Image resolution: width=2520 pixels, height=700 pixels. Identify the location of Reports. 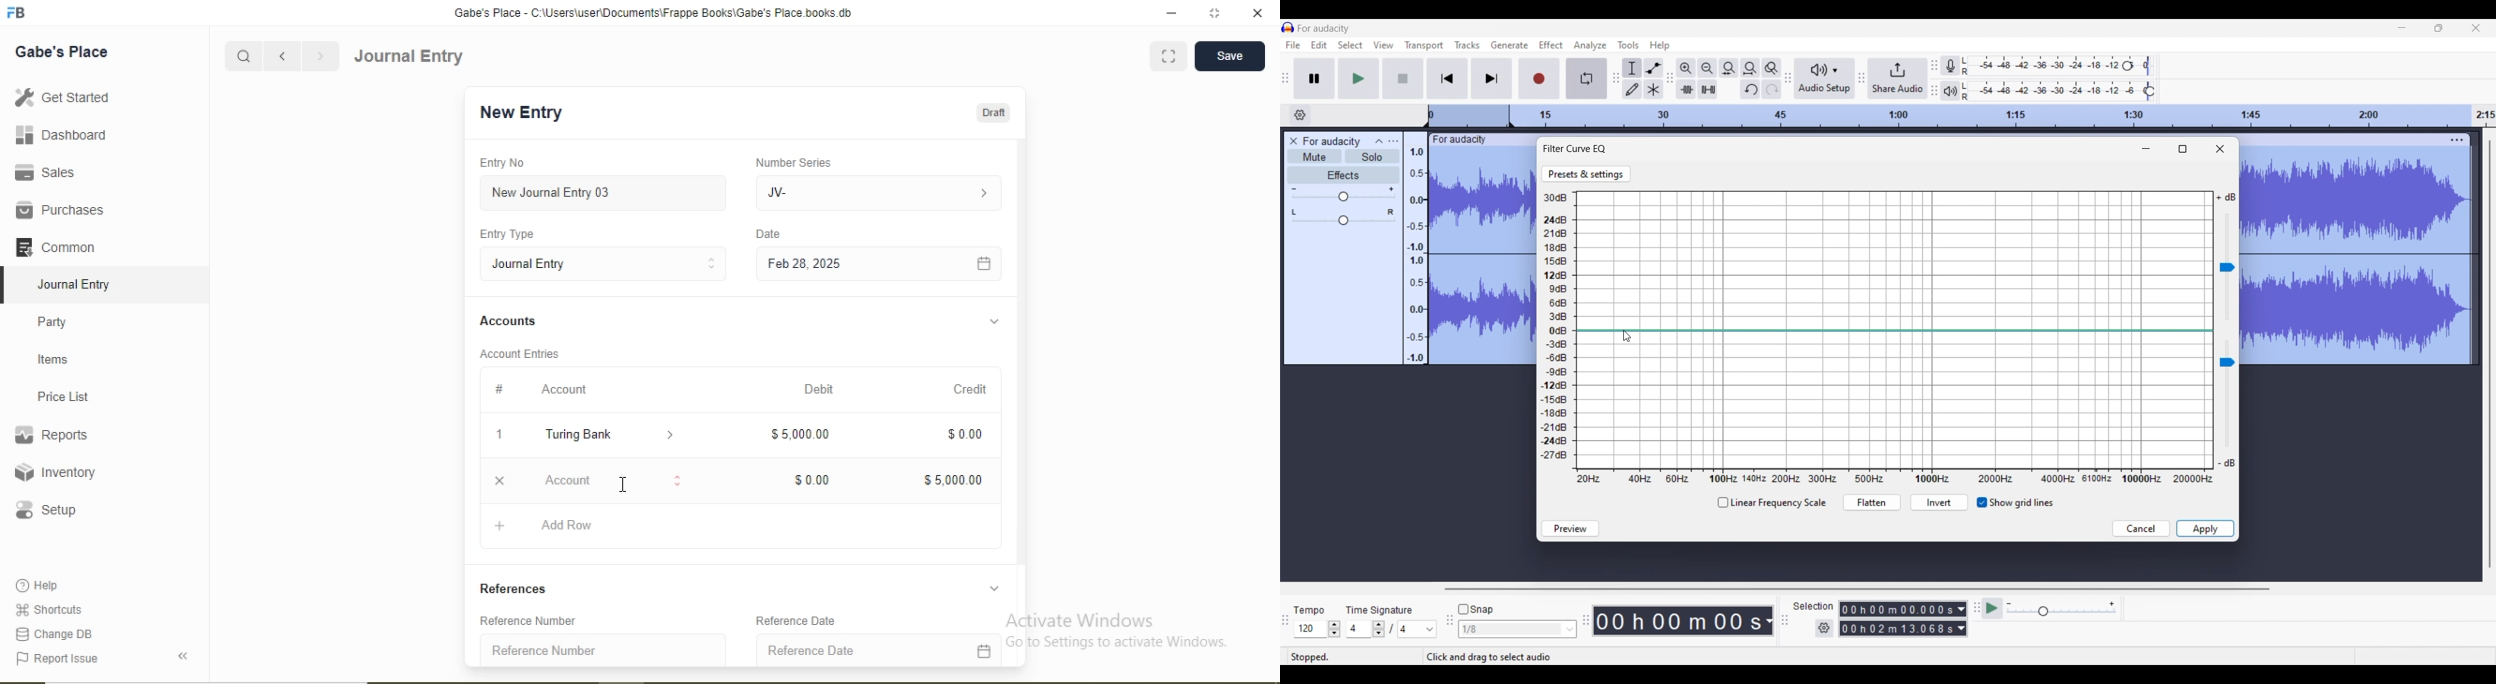
(51, 435).